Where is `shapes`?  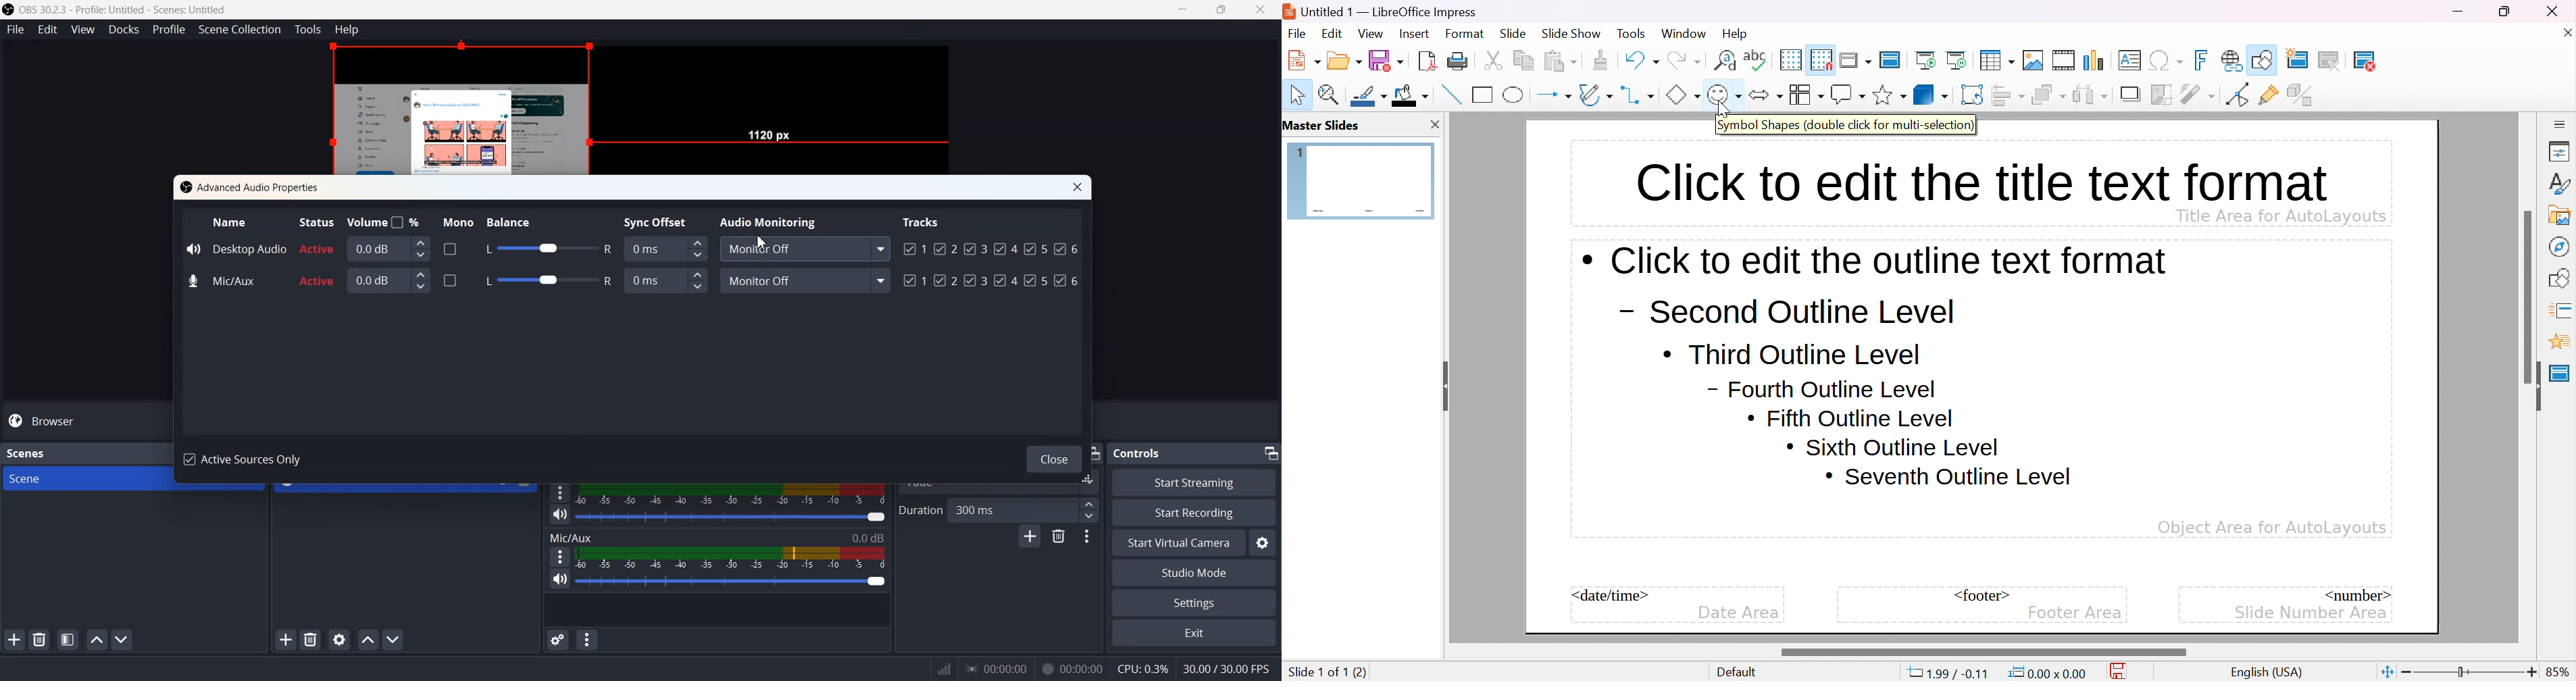
shapes is located at coordinates (2562, 276).